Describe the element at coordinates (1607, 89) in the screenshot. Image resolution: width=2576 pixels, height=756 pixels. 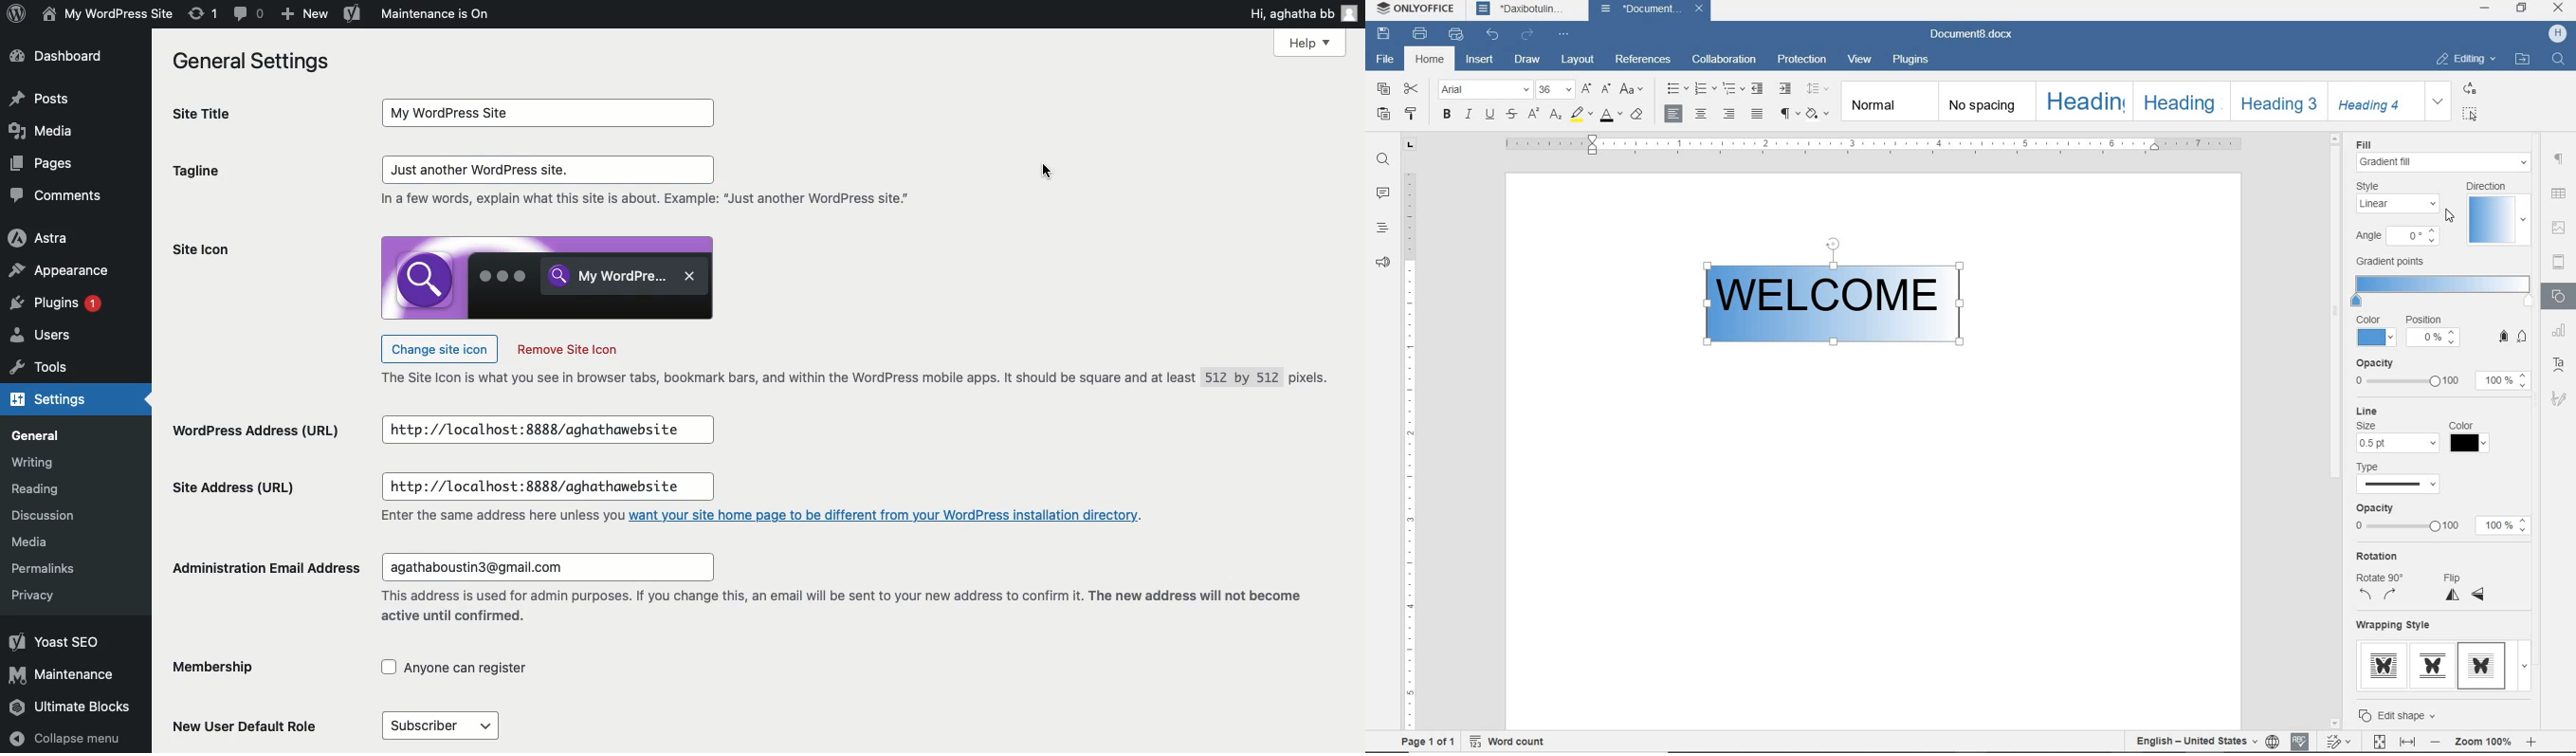
I see `DECREMENT FONT SIZE` at that location.